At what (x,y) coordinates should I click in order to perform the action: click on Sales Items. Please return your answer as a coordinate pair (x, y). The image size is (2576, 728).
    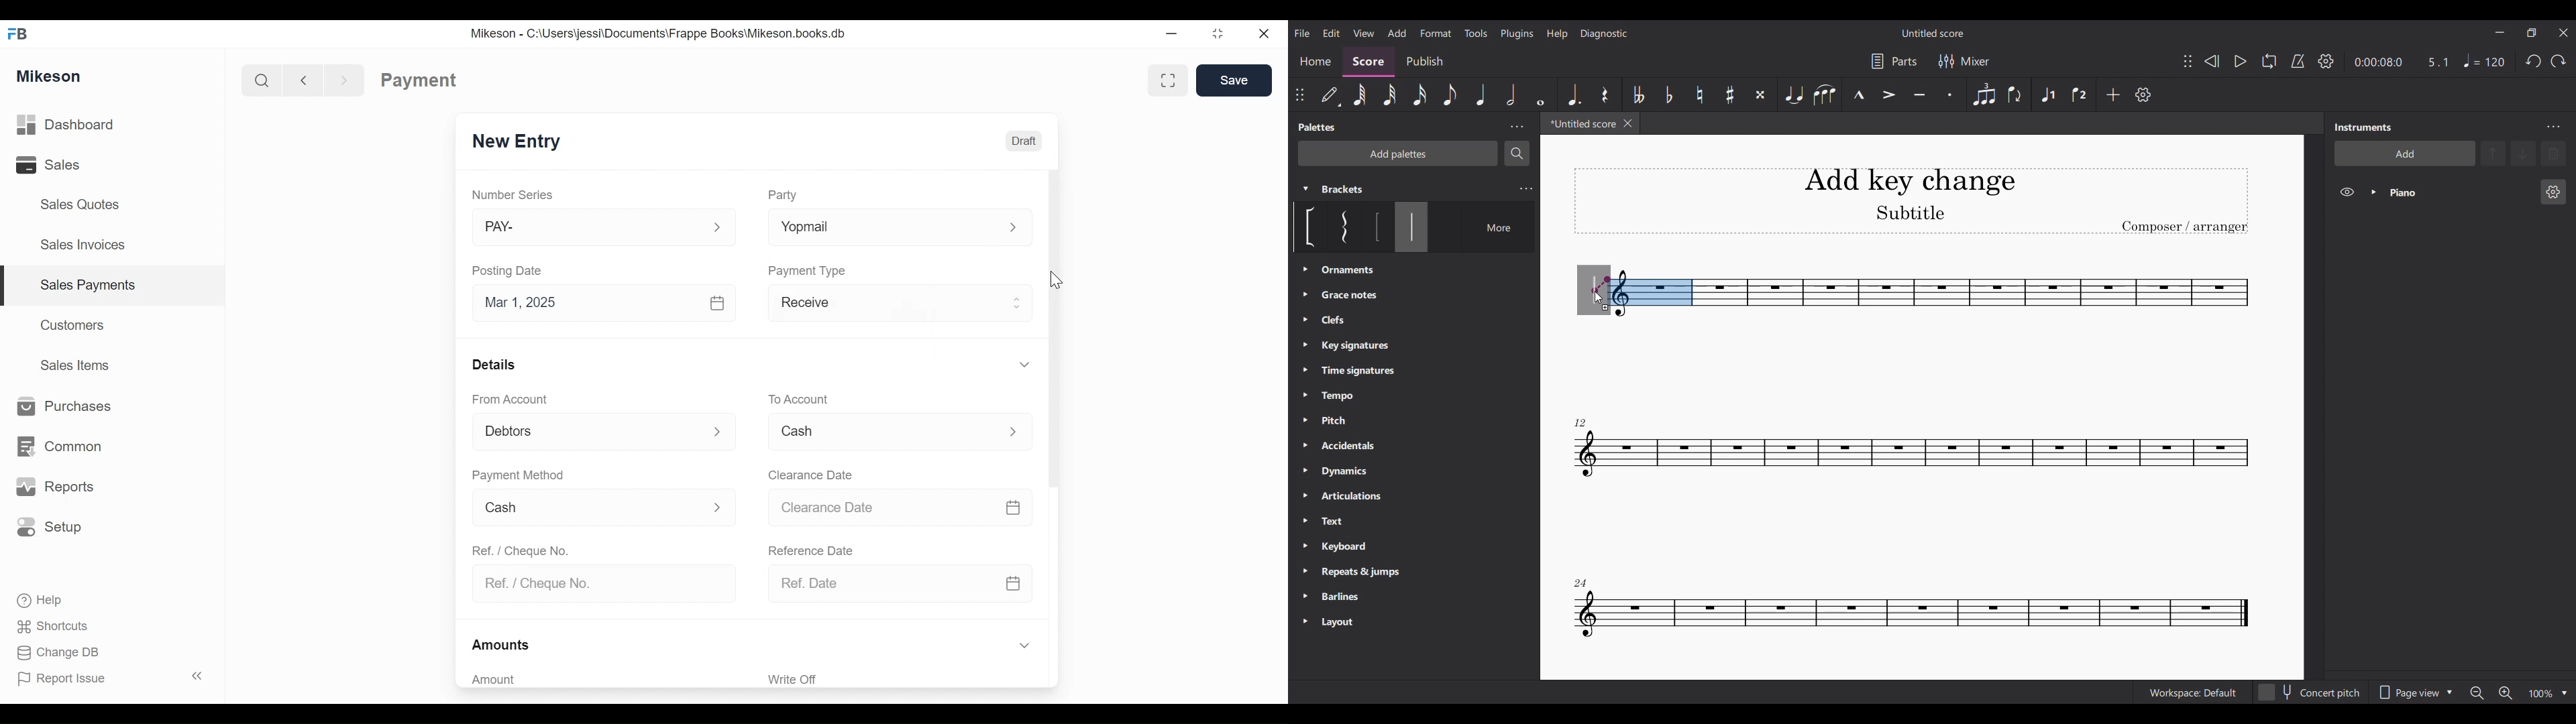
    Looking at the image, I should click on (81, 366).